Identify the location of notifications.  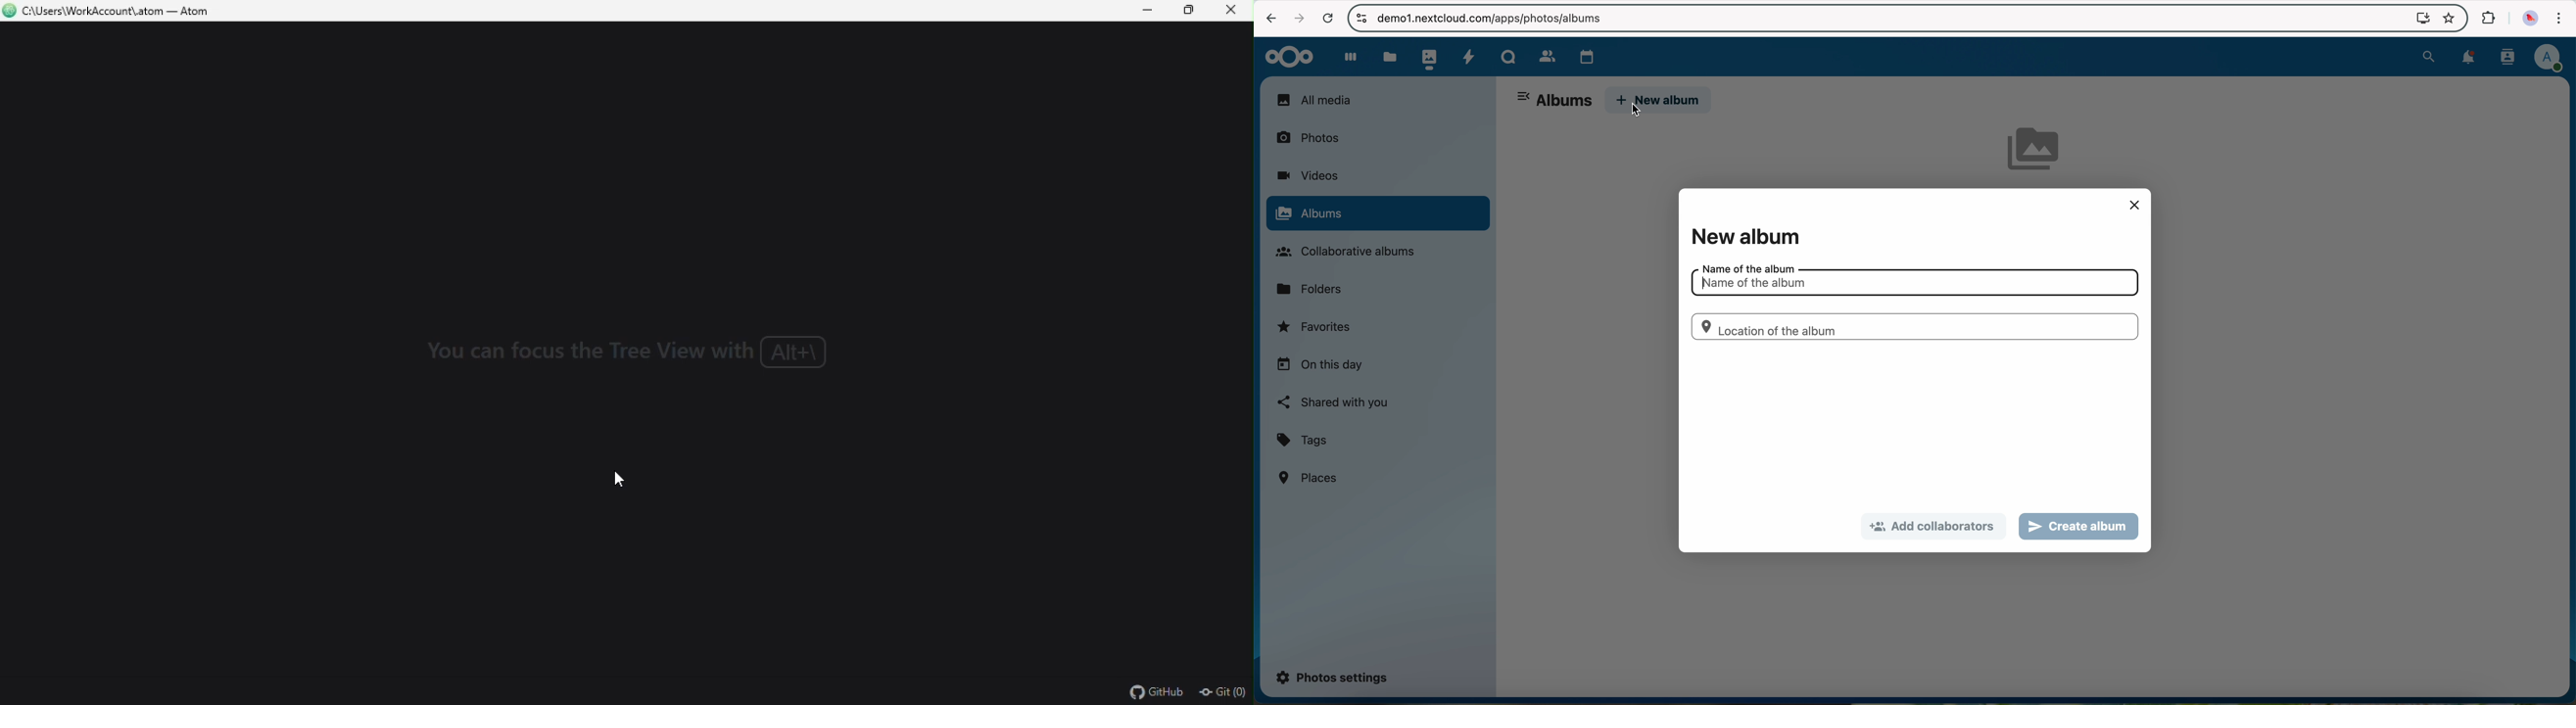
(2465, 58).